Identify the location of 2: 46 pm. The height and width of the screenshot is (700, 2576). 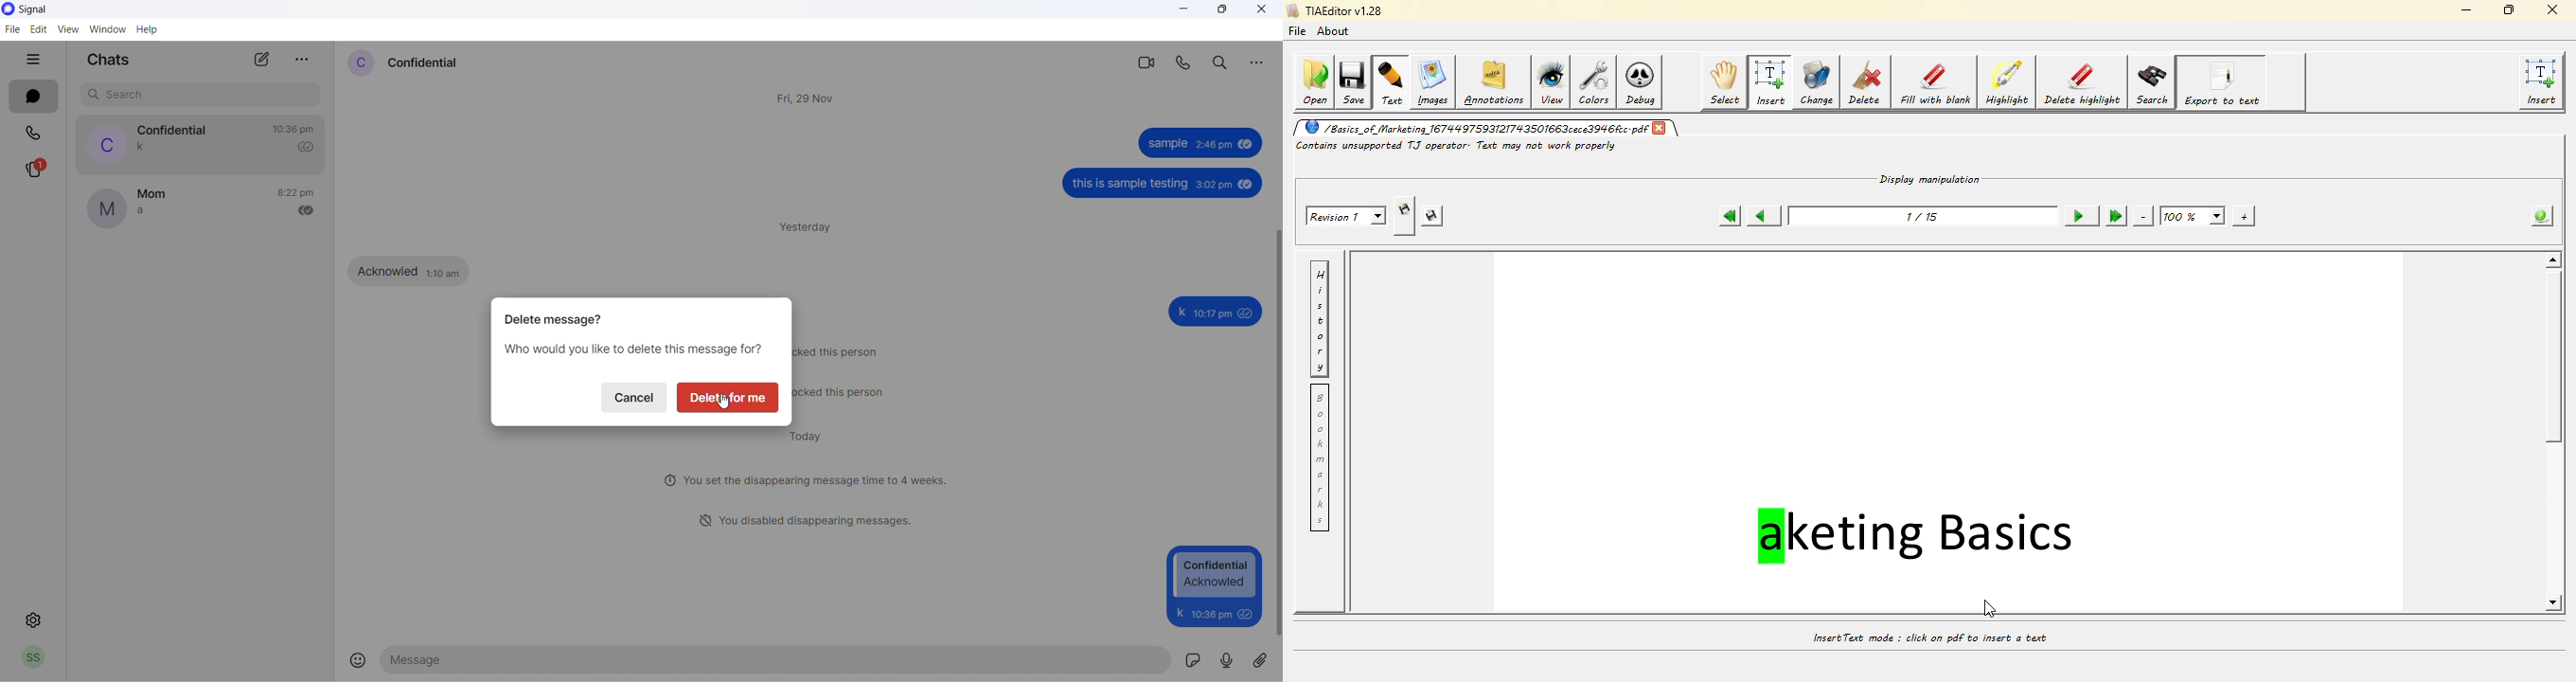
(1215, 144).